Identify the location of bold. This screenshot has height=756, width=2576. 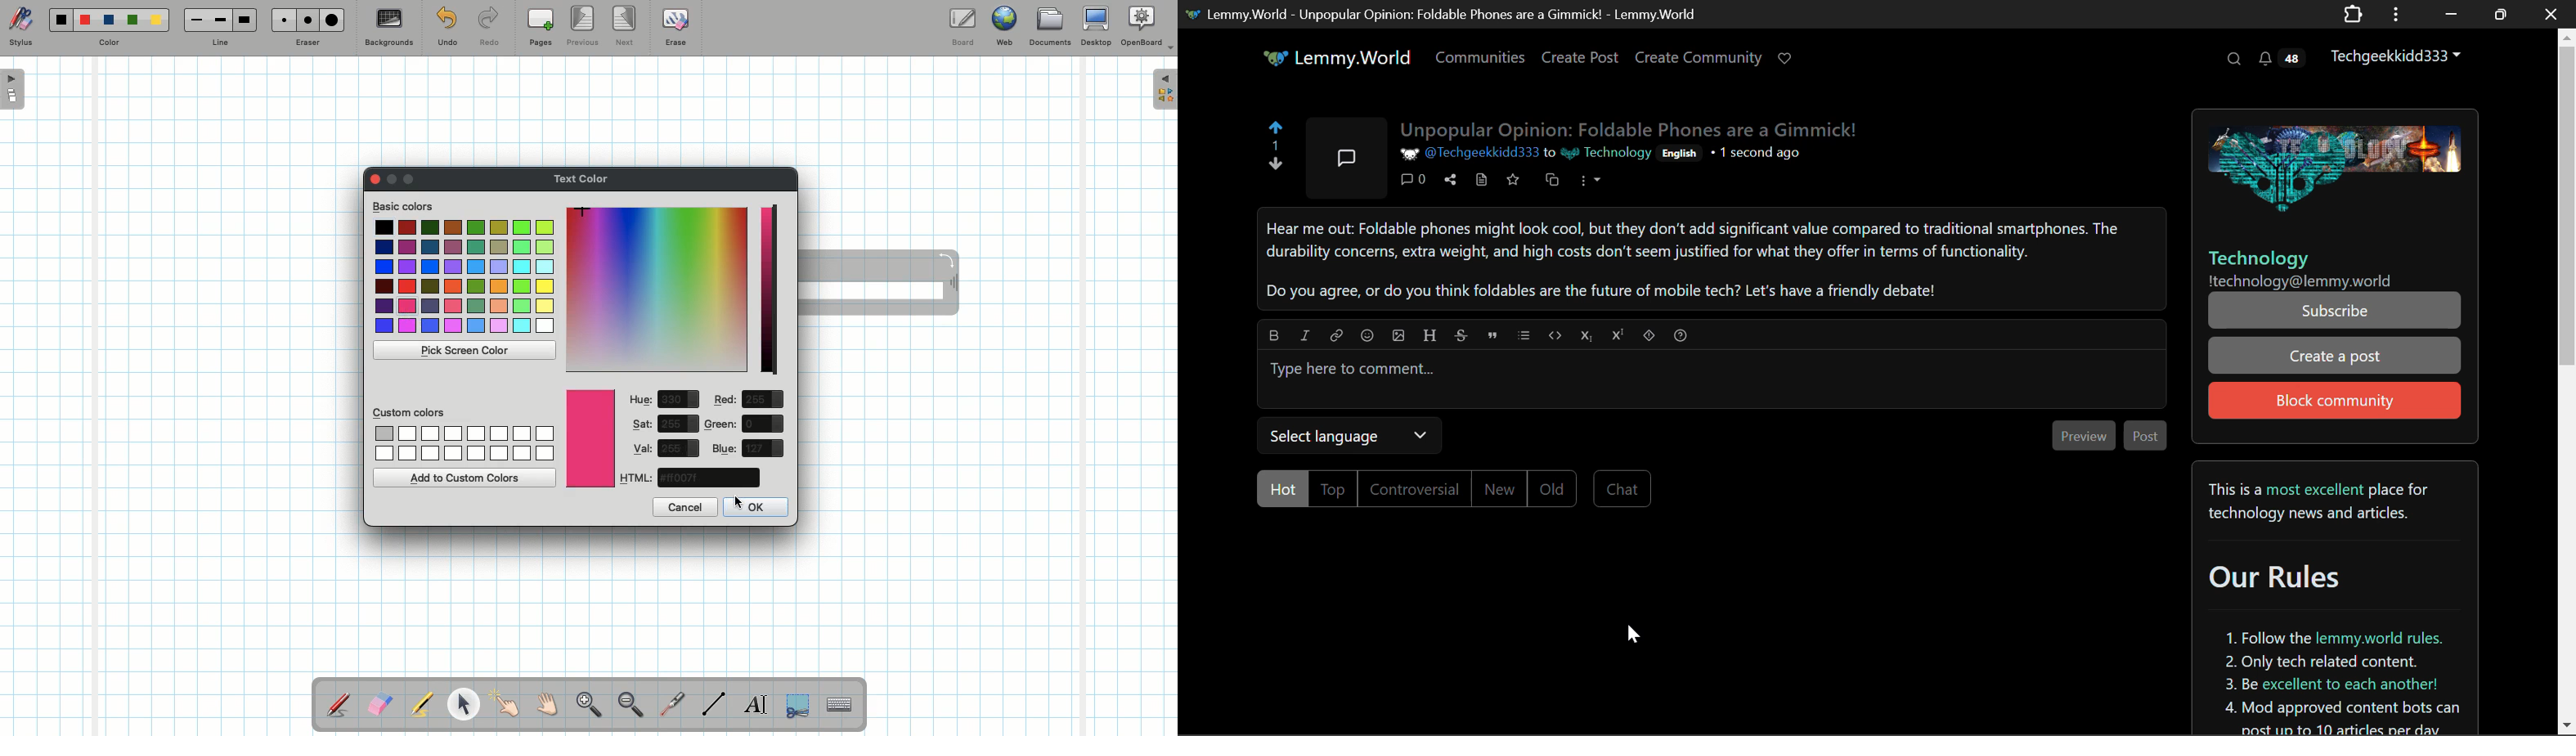
(1273, 333).